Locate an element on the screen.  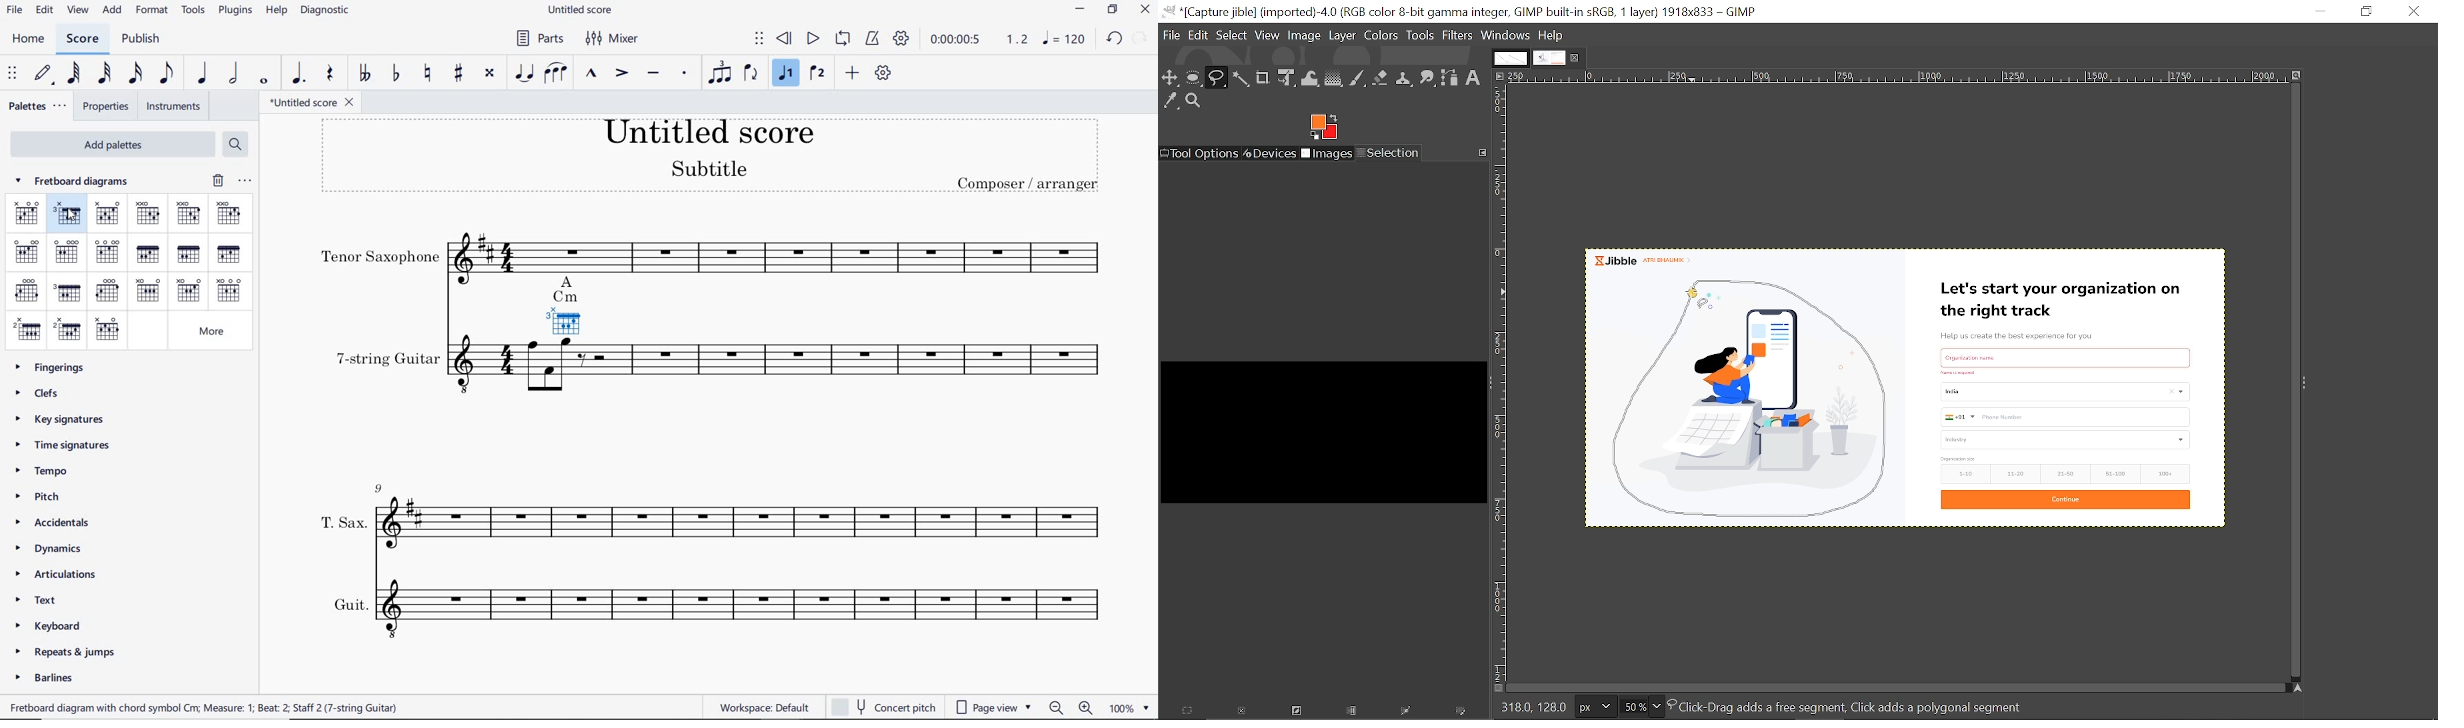
TEMPO is located at coordinates (50, 473).